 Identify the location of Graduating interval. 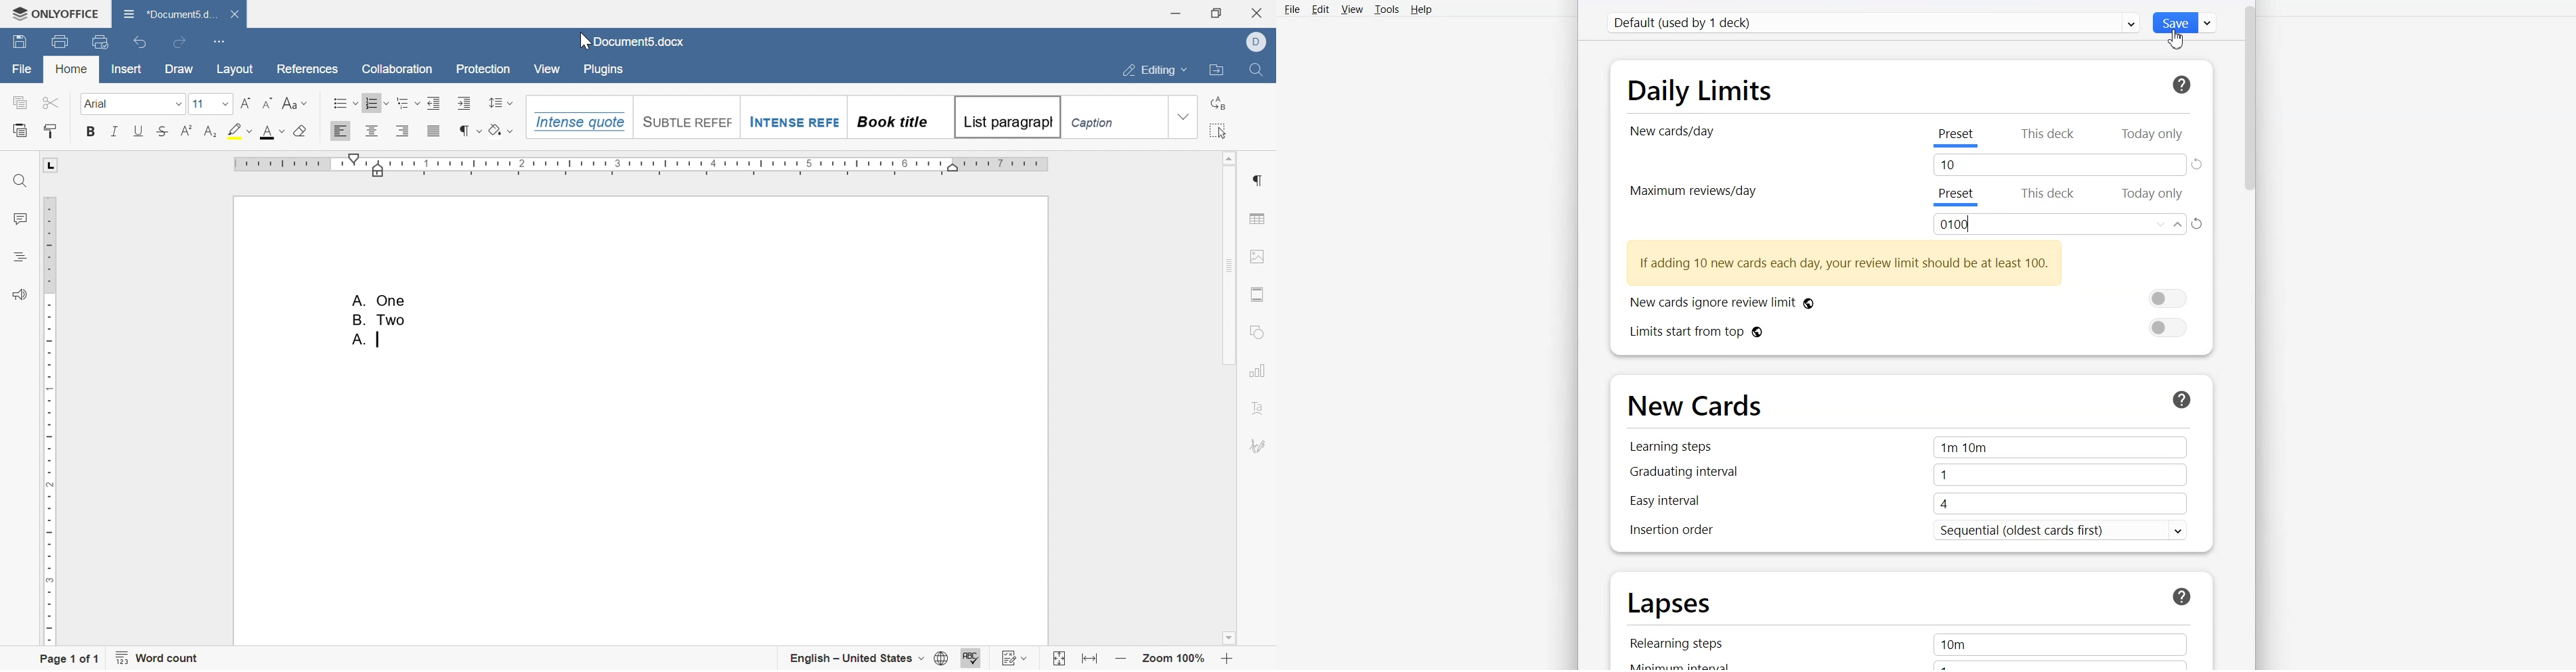
(1906, 477).